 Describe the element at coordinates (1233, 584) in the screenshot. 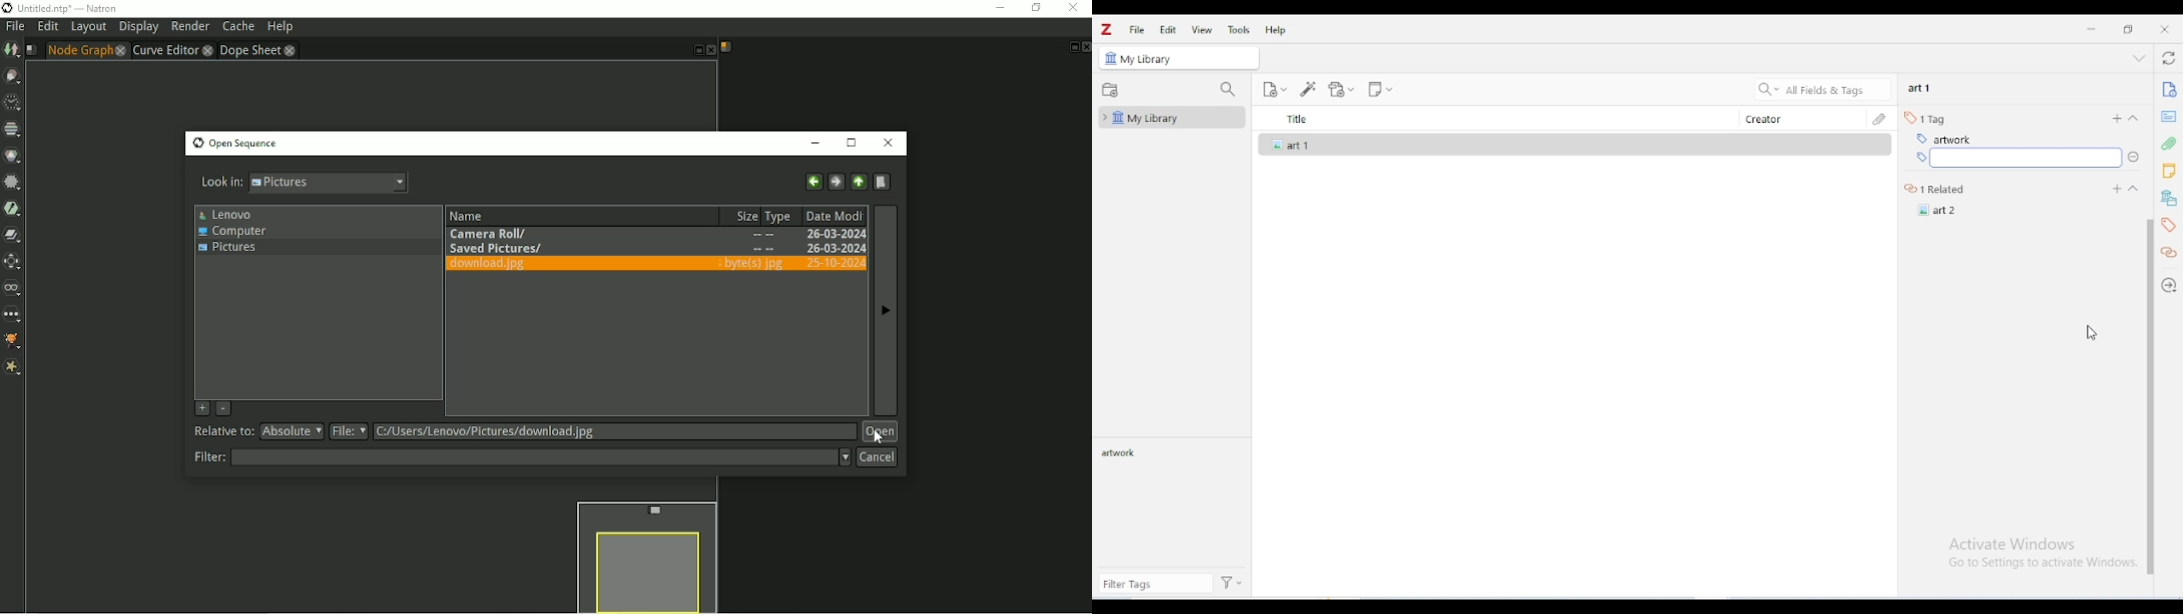

I see `actions` at that location.